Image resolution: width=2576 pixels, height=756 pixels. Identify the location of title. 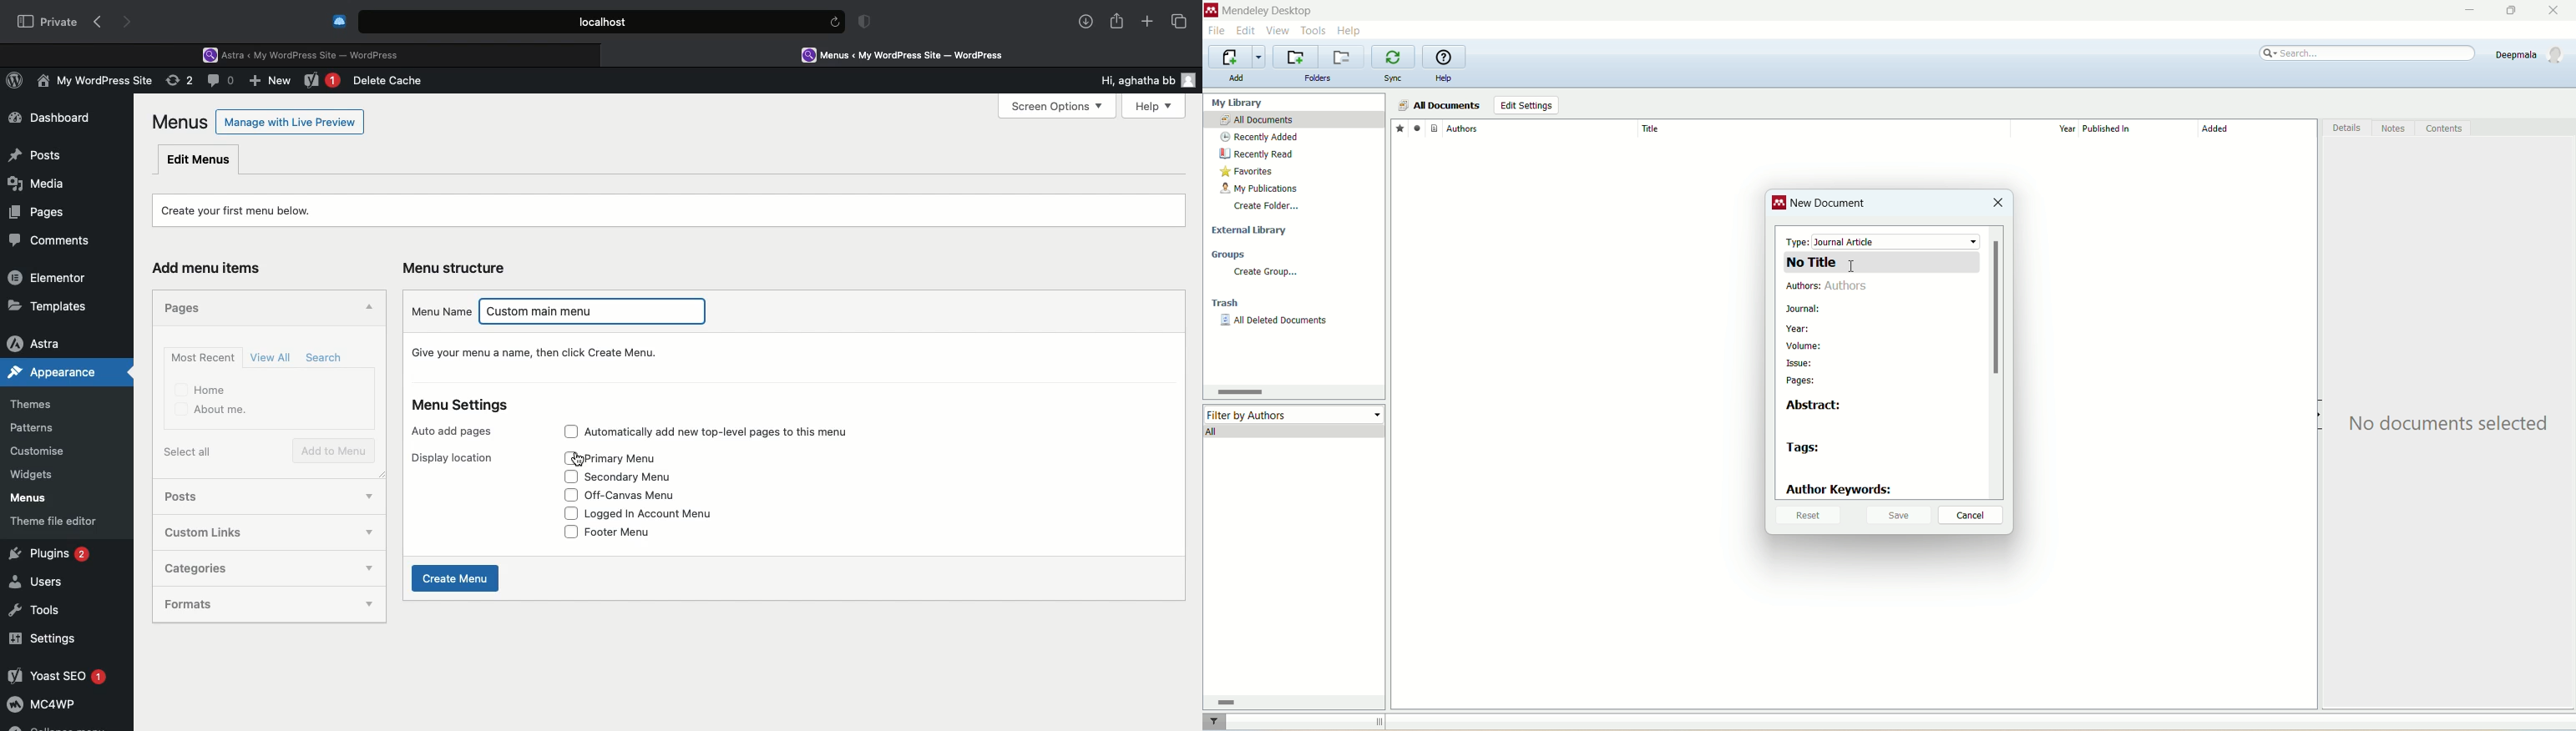
(1823, 128).